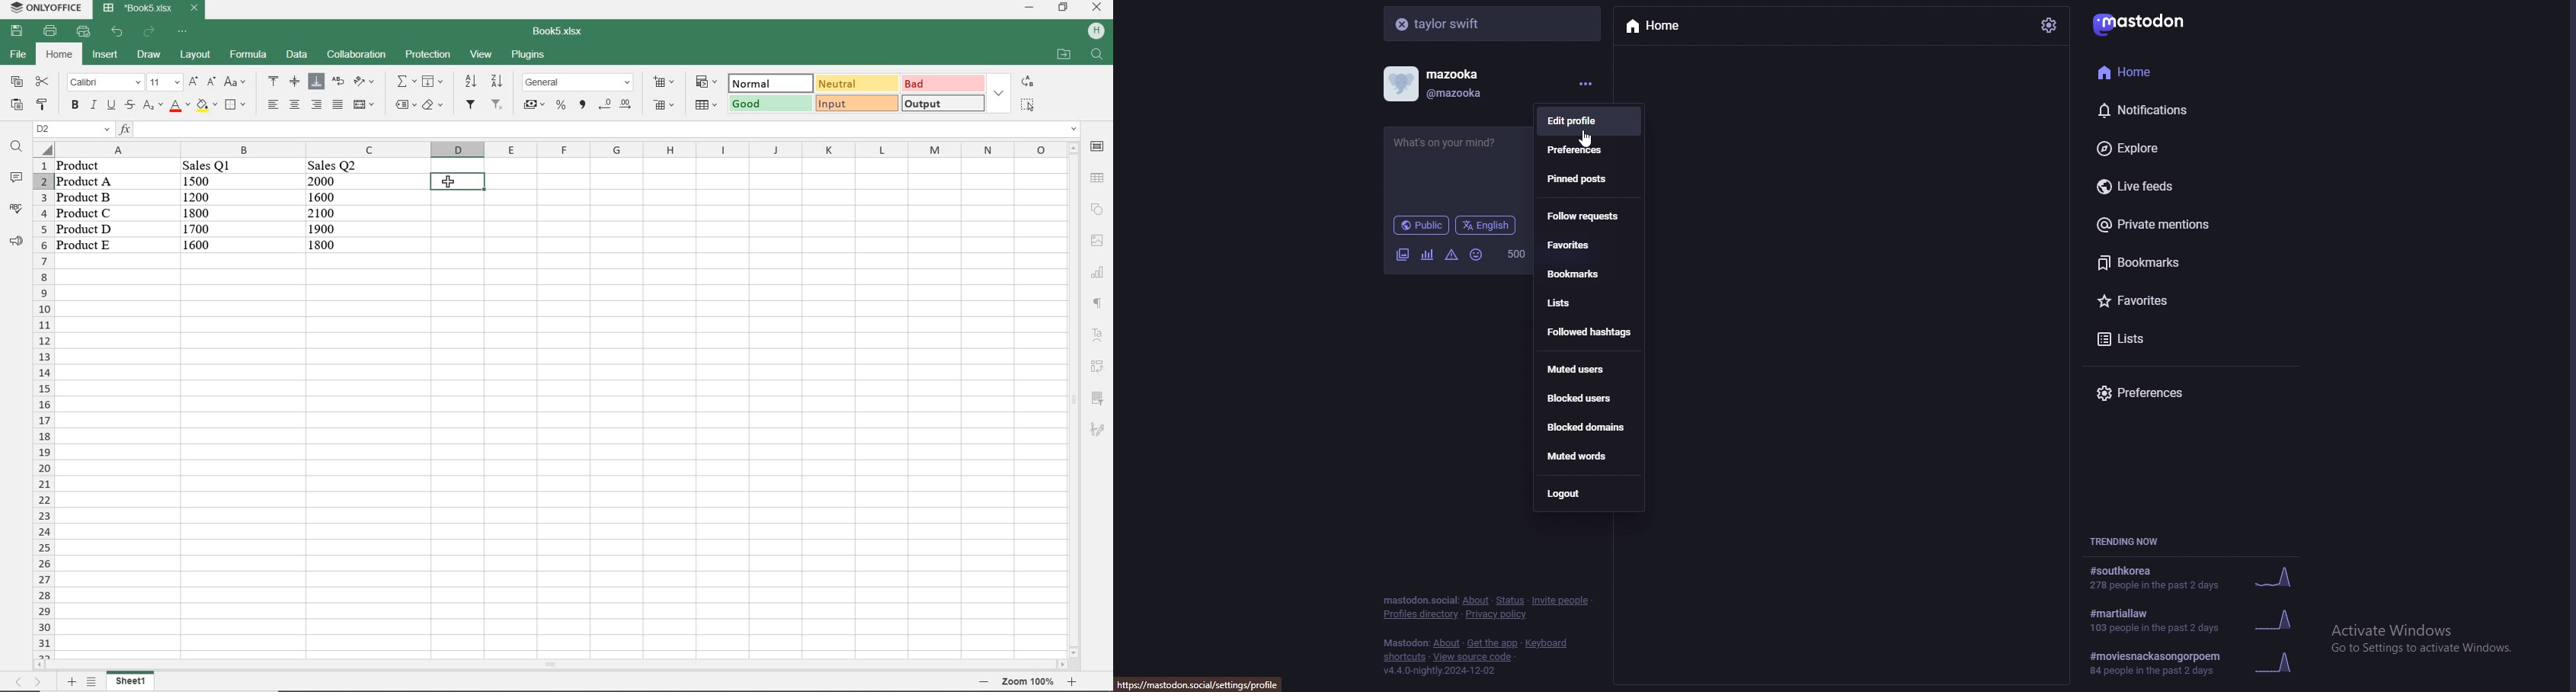  Describe the element at coordinates (17, 104) in the screenshot. I see `paste` at that location.